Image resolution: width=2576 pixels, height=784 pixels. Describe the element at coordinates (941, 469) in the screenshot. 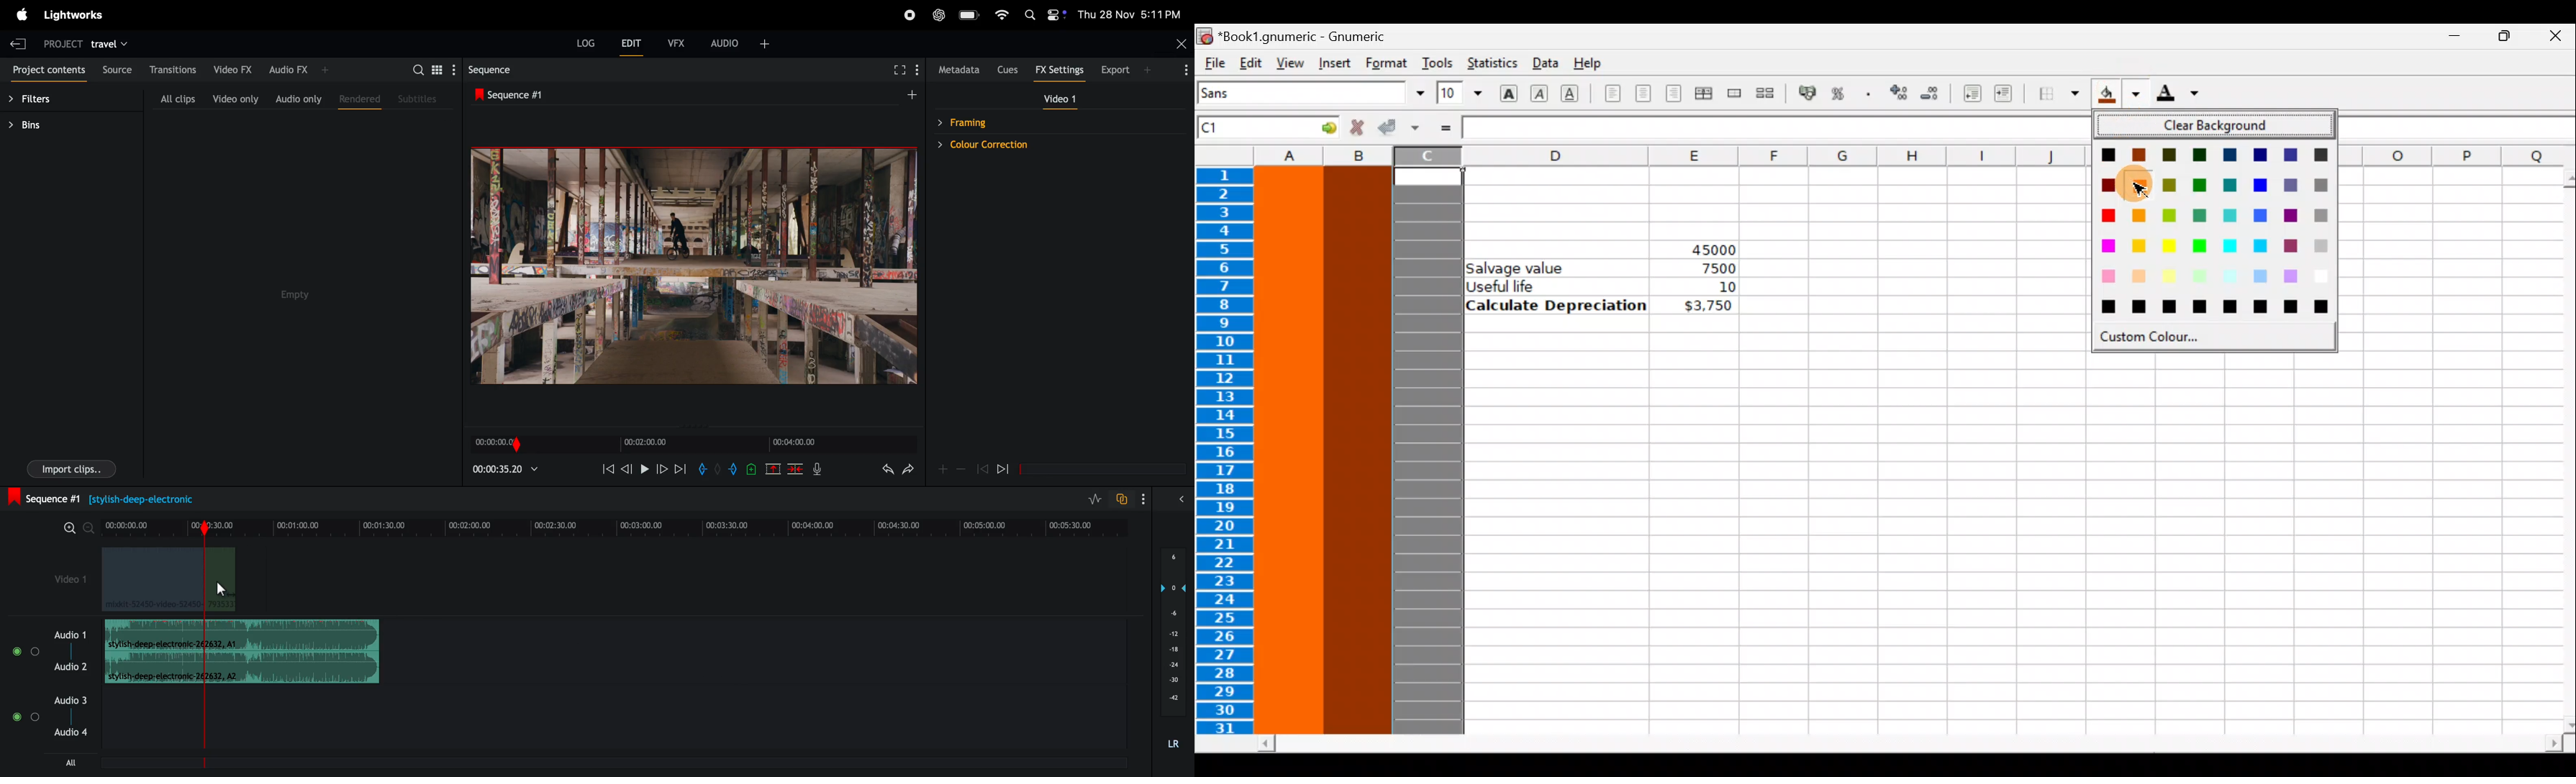

I see `add` at that location.